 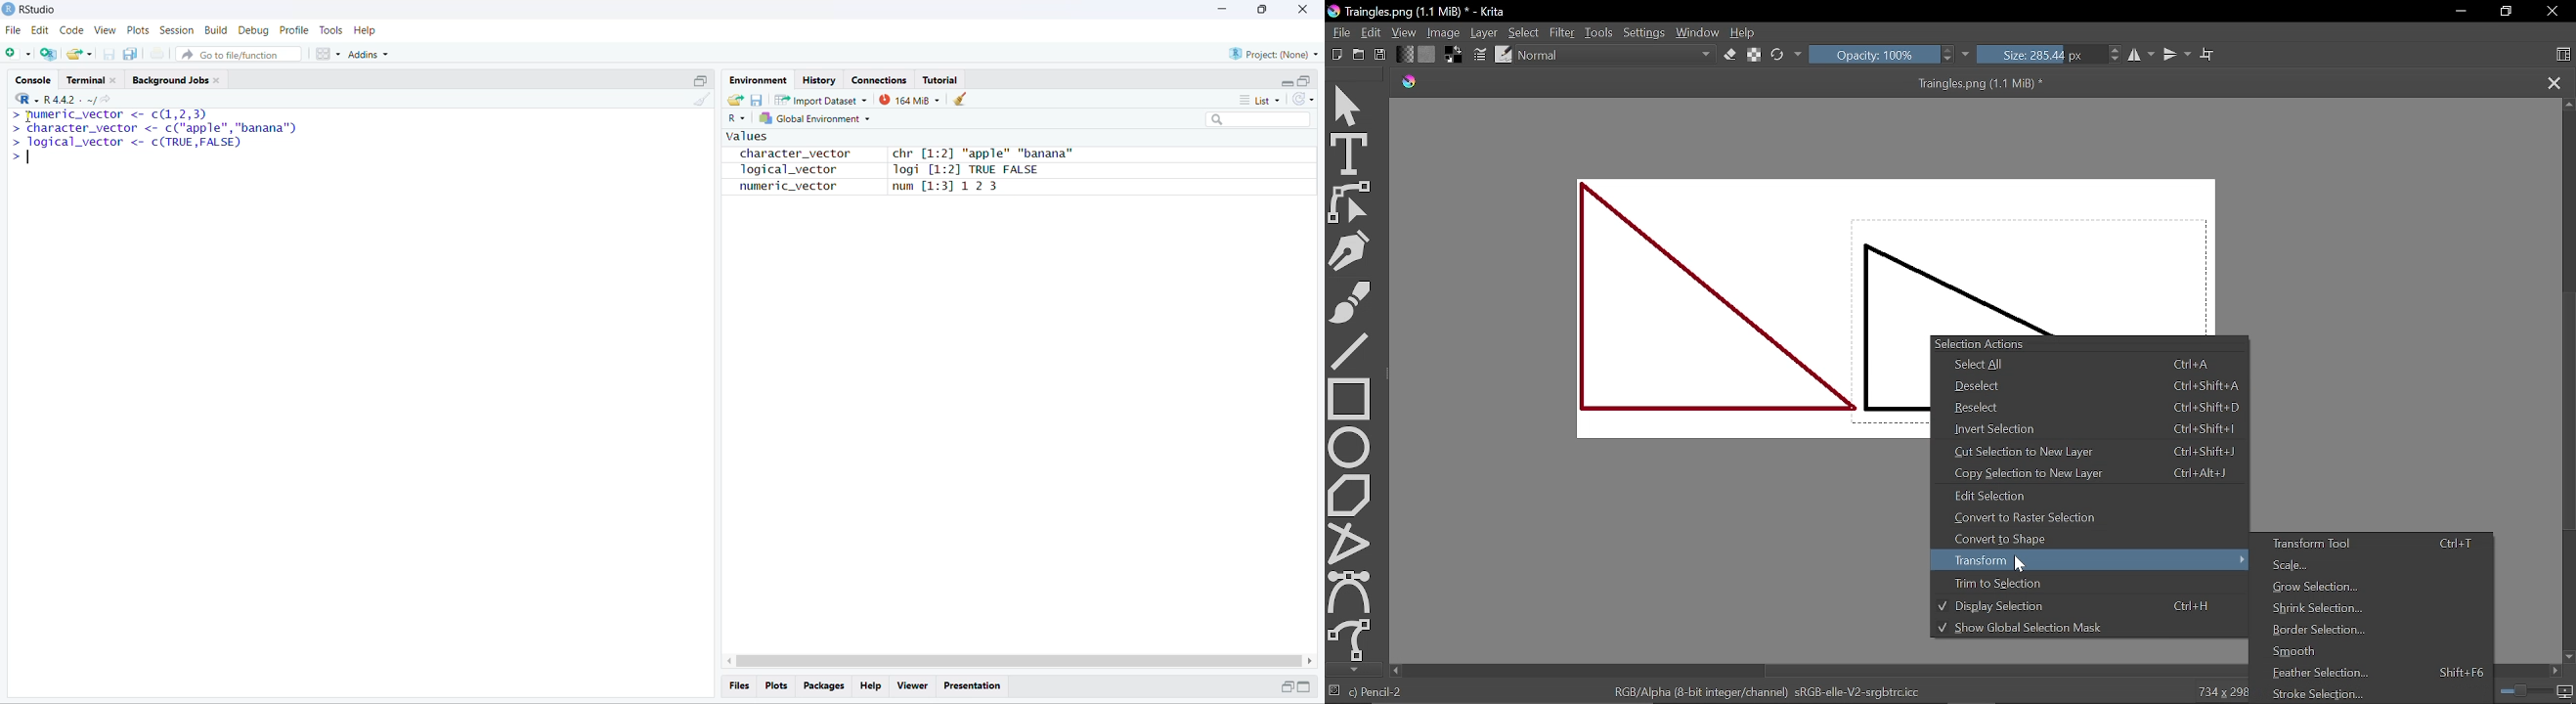 I want to click on Create new file, so click(x=1359, y=54).